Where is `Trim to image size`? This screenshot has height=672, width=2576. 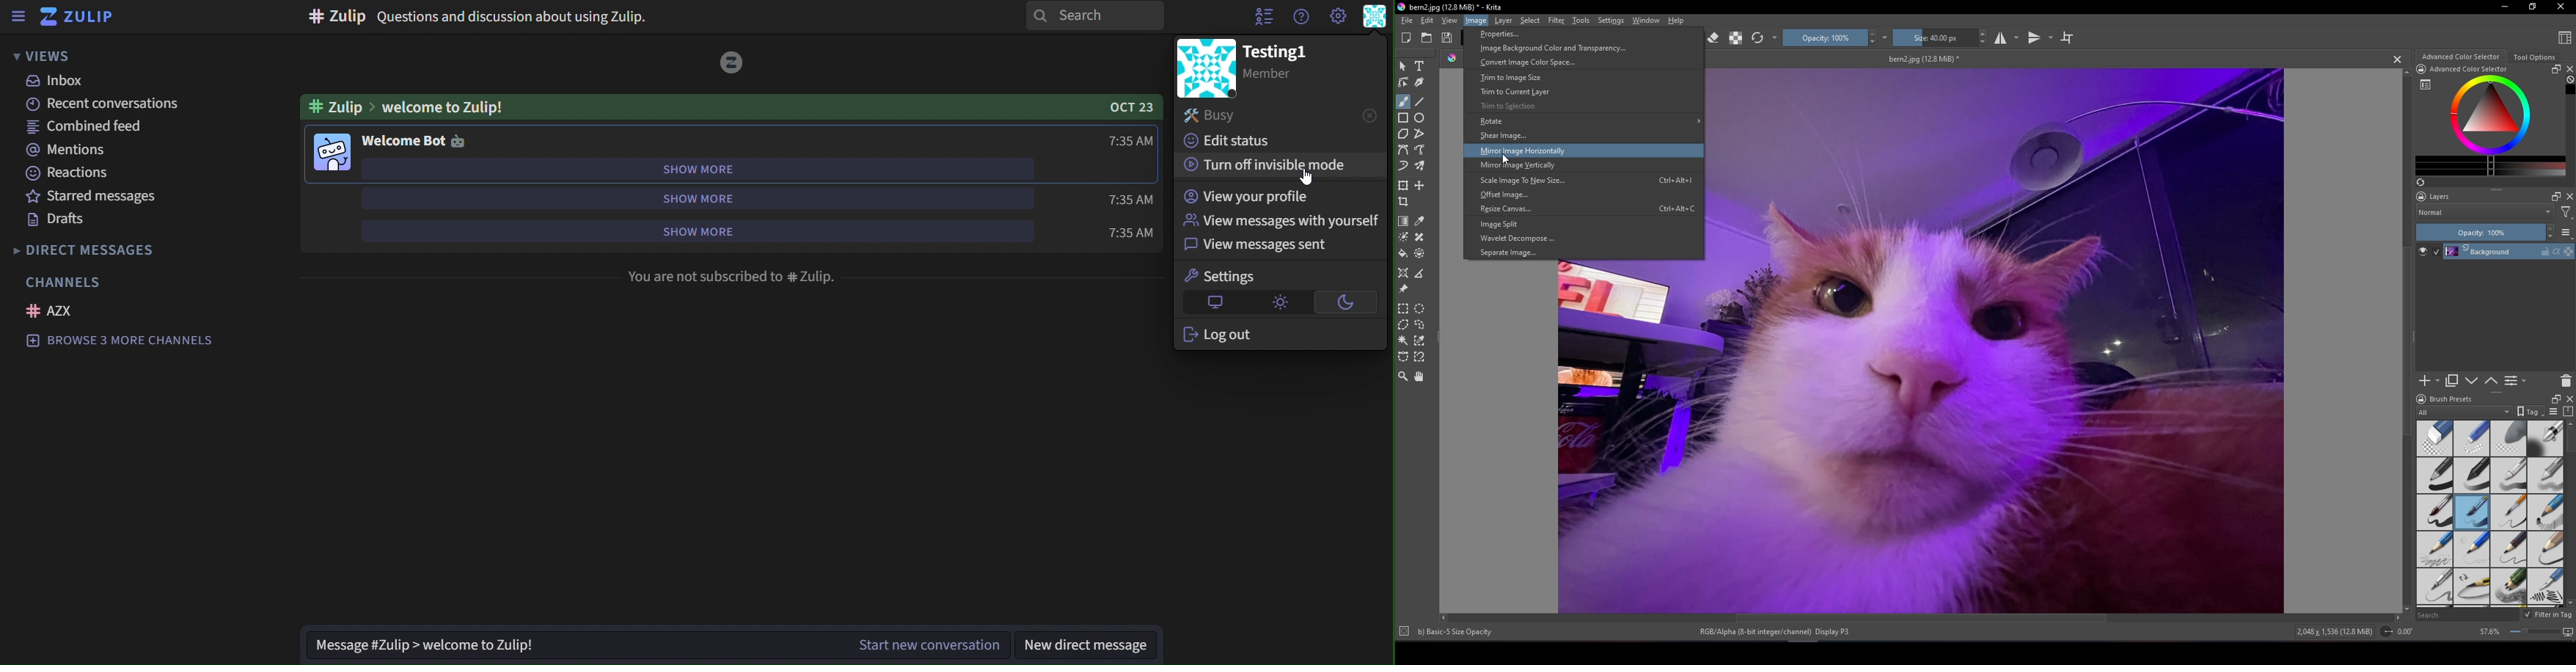
Trim to image size is located at coordinates (1585, 76).